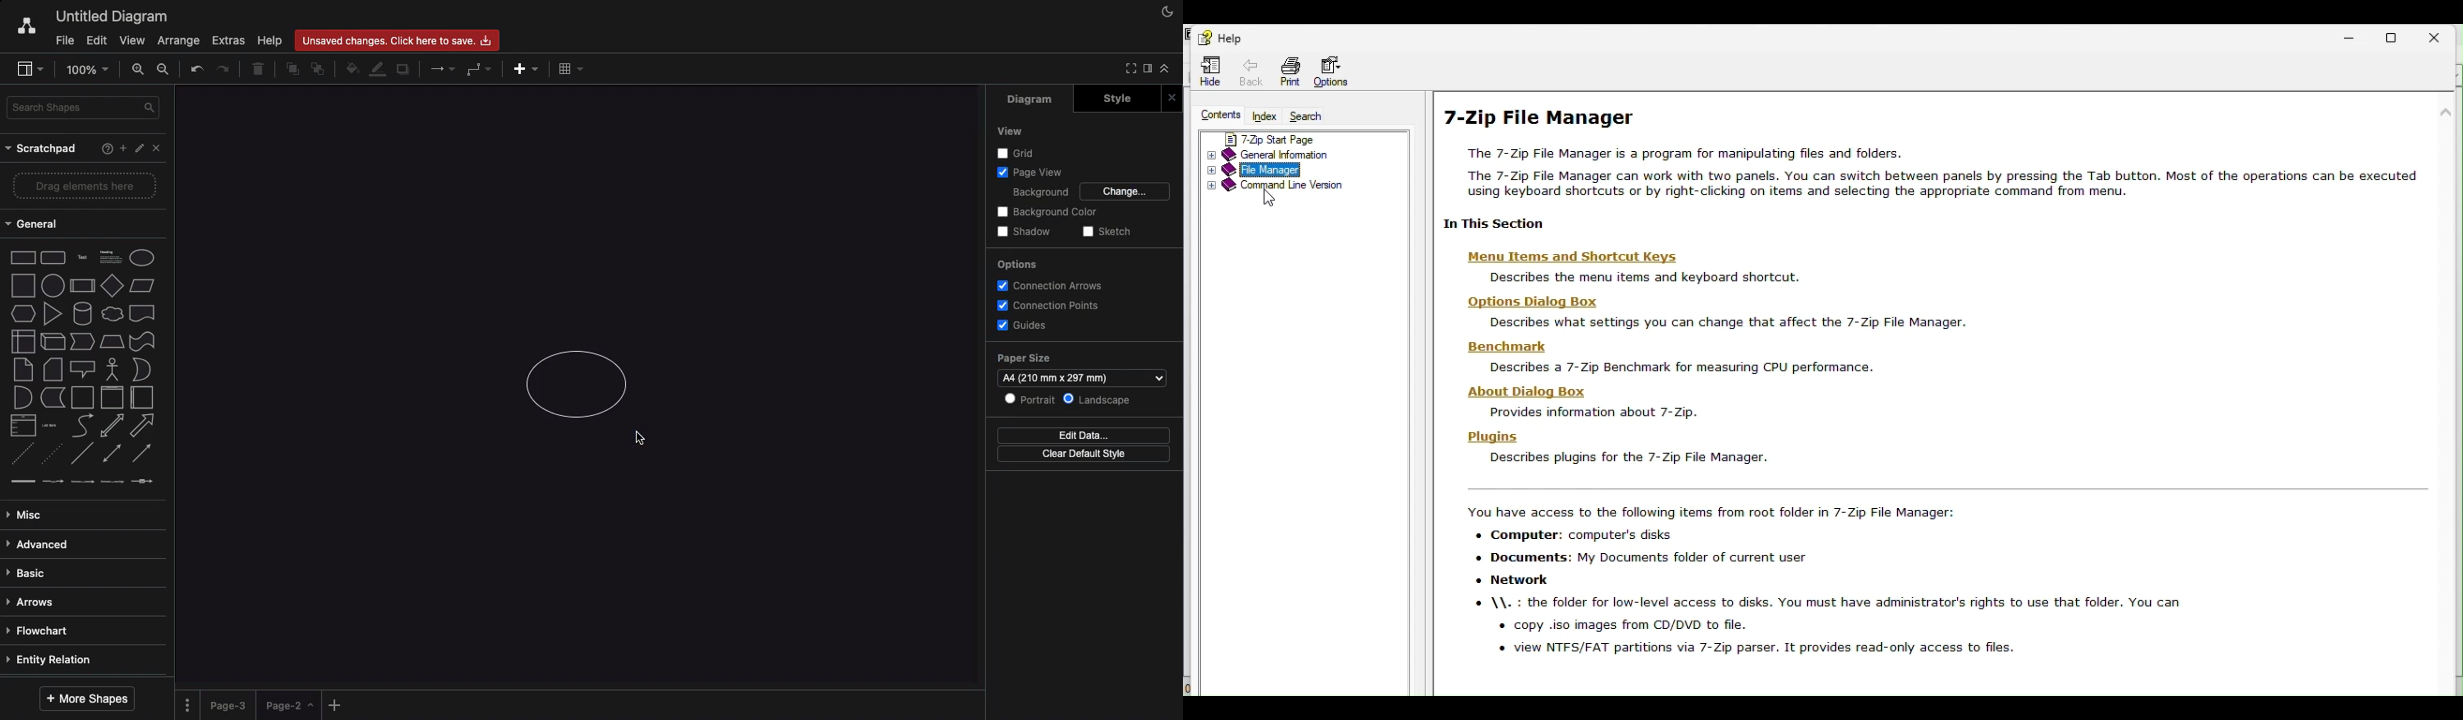  Describe the element at coordinates (1031, 399) in the screenshot. I see `Portrait` at that location.